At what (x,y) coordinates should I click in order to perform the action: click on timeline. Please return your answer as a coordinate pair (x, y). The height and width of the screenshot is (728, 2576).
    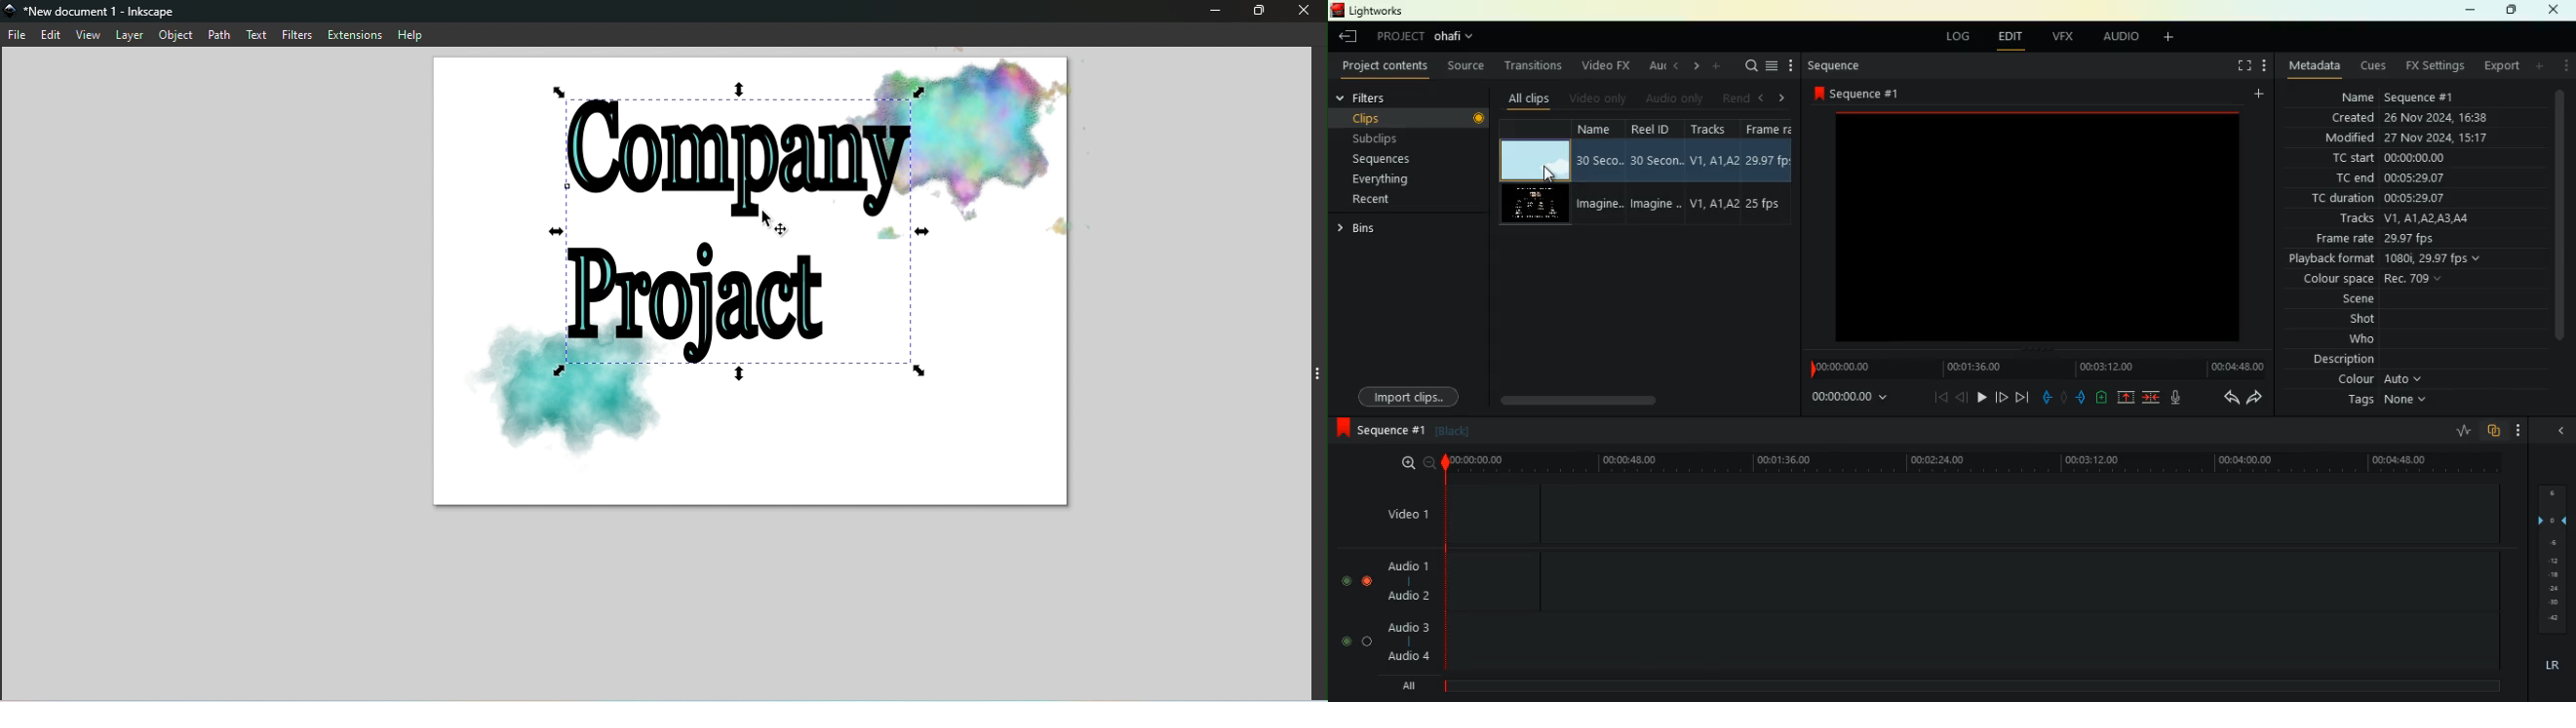
    Looking at the image, I should click on (1969, 686).